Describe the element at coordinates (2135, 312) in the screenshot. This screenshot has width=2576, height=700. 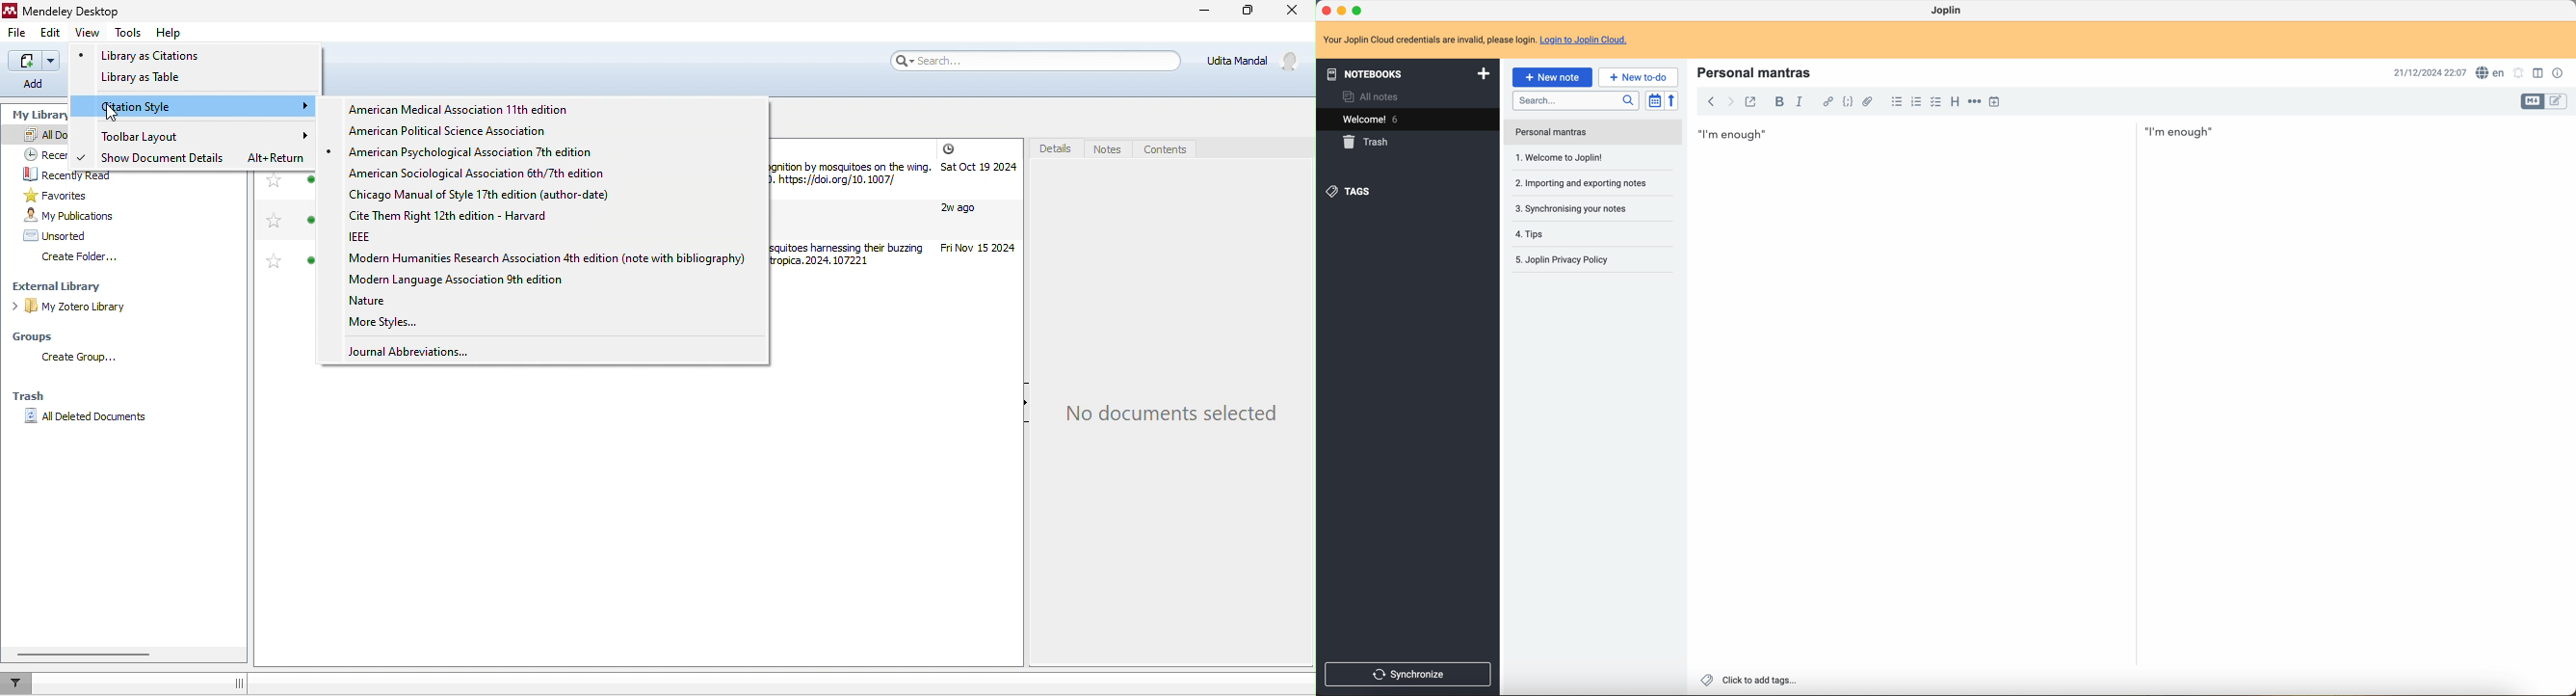
I see `scroll bar` at that location.